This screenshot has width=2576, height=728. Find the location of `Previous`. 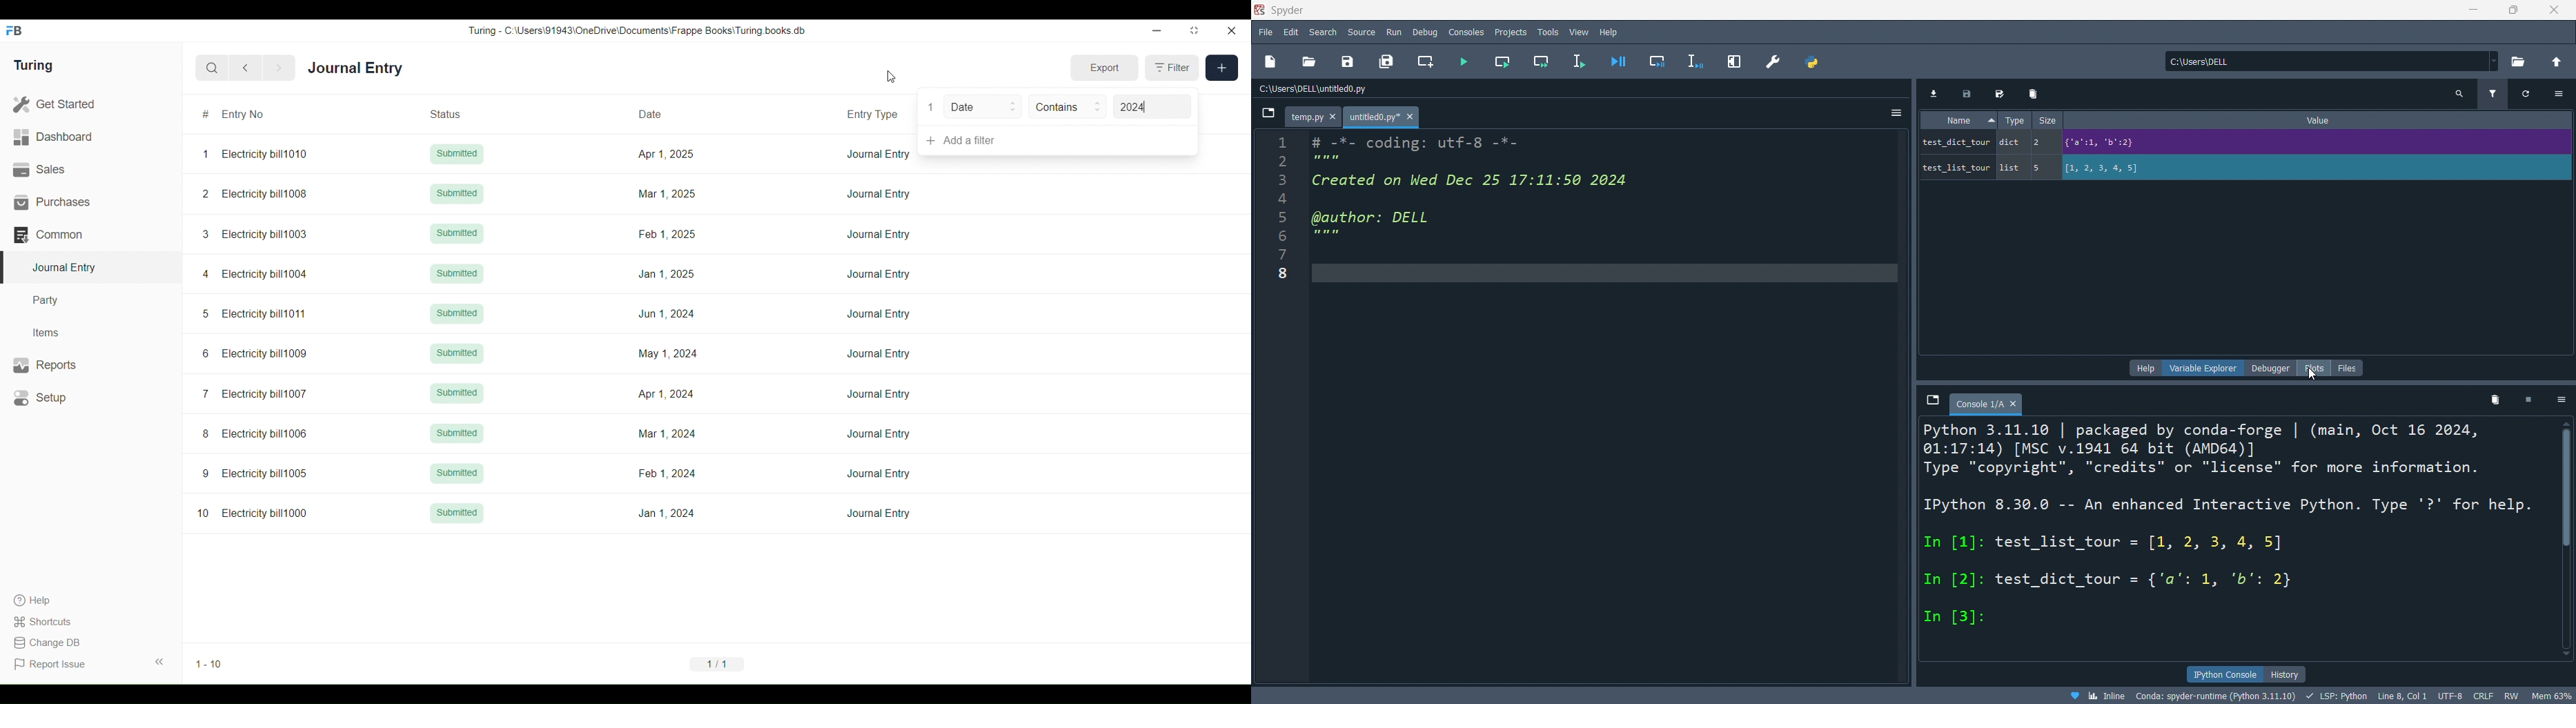

Previous is located at coordinates (246, 68).